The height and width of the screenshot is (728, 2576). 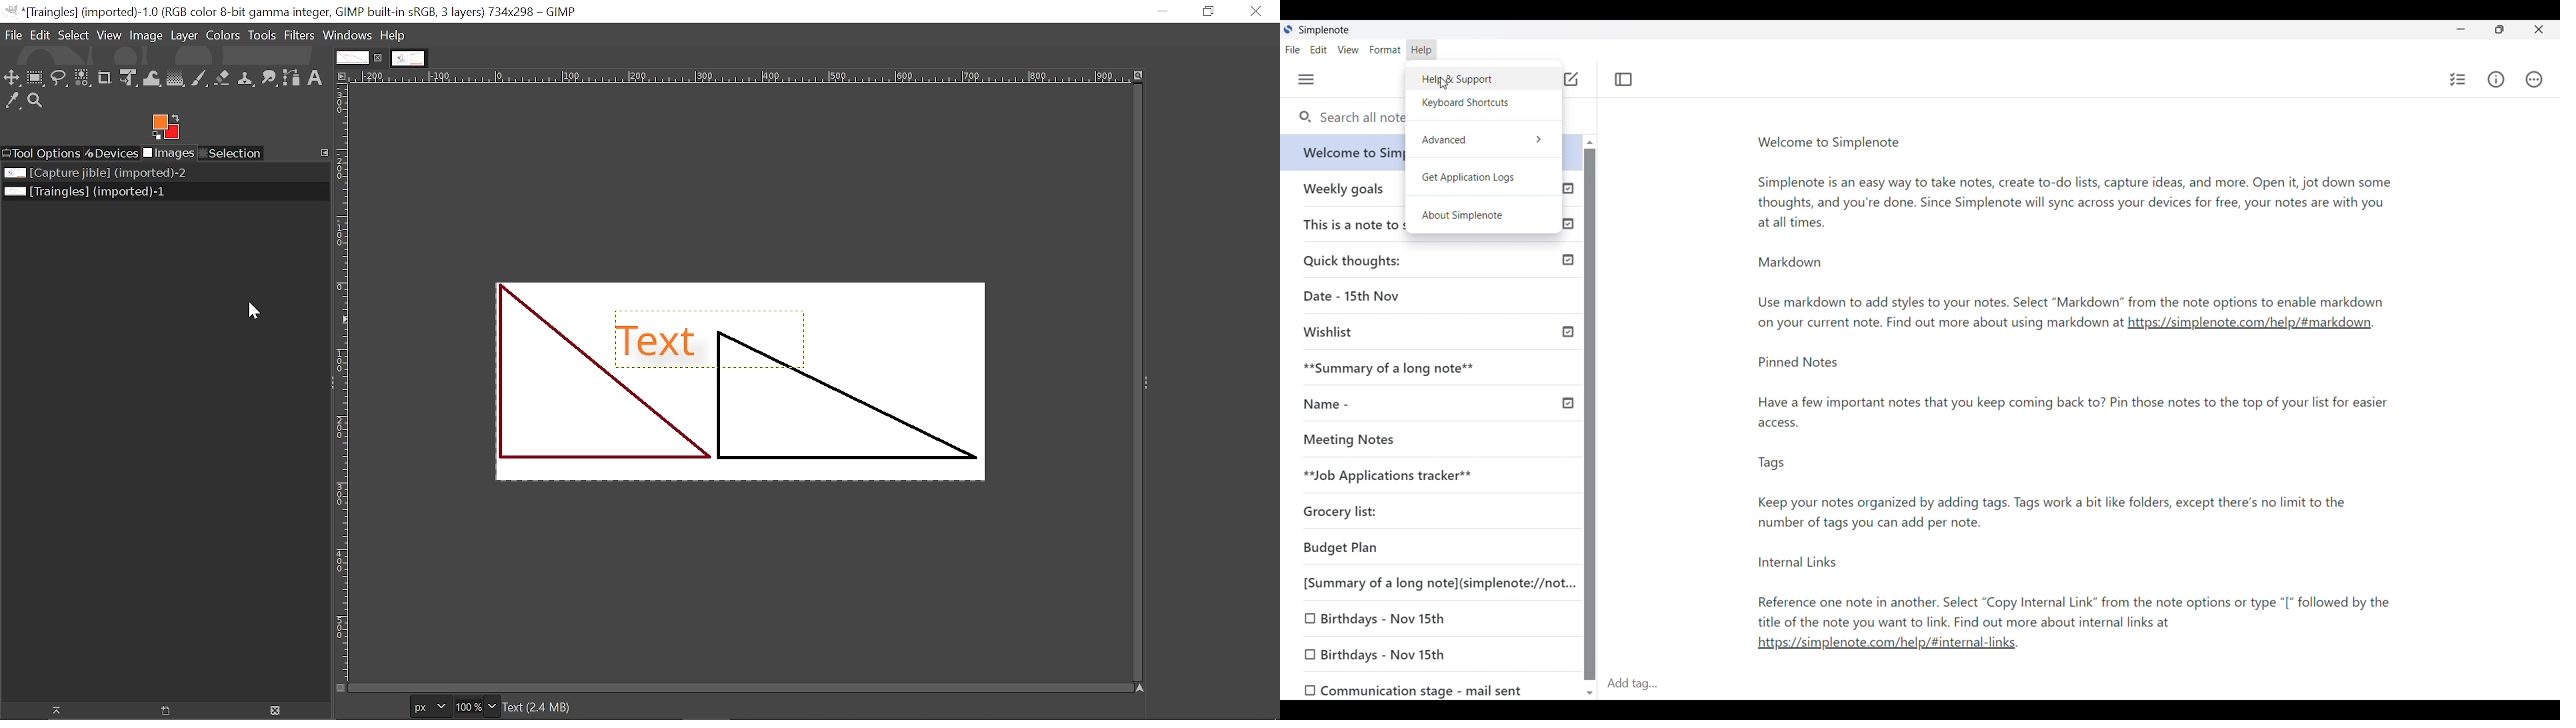 What do you see at coordinates (1590, 694) in the screenshot?
I see `Quick slide to bottom` at bounding box center [1590, 694].